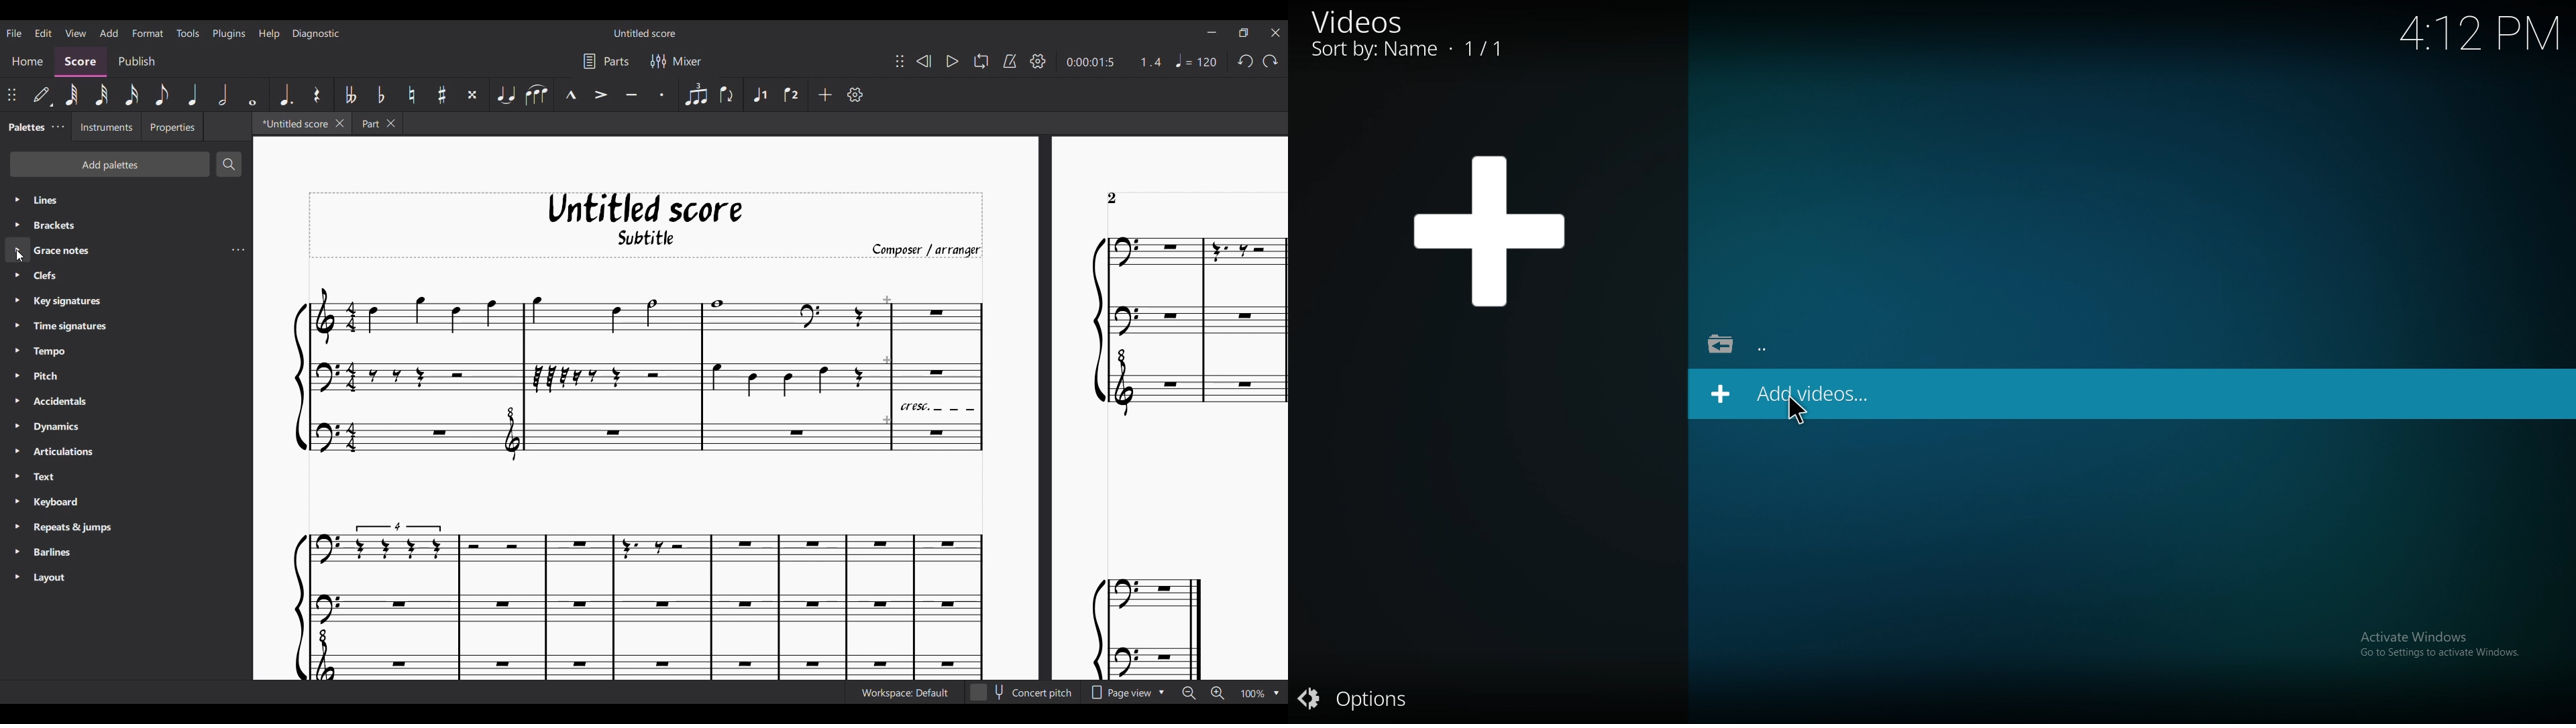 The height and width of the screenshot is (728, 2576). I want to click on Current zoom factor, so click(1252, 693).